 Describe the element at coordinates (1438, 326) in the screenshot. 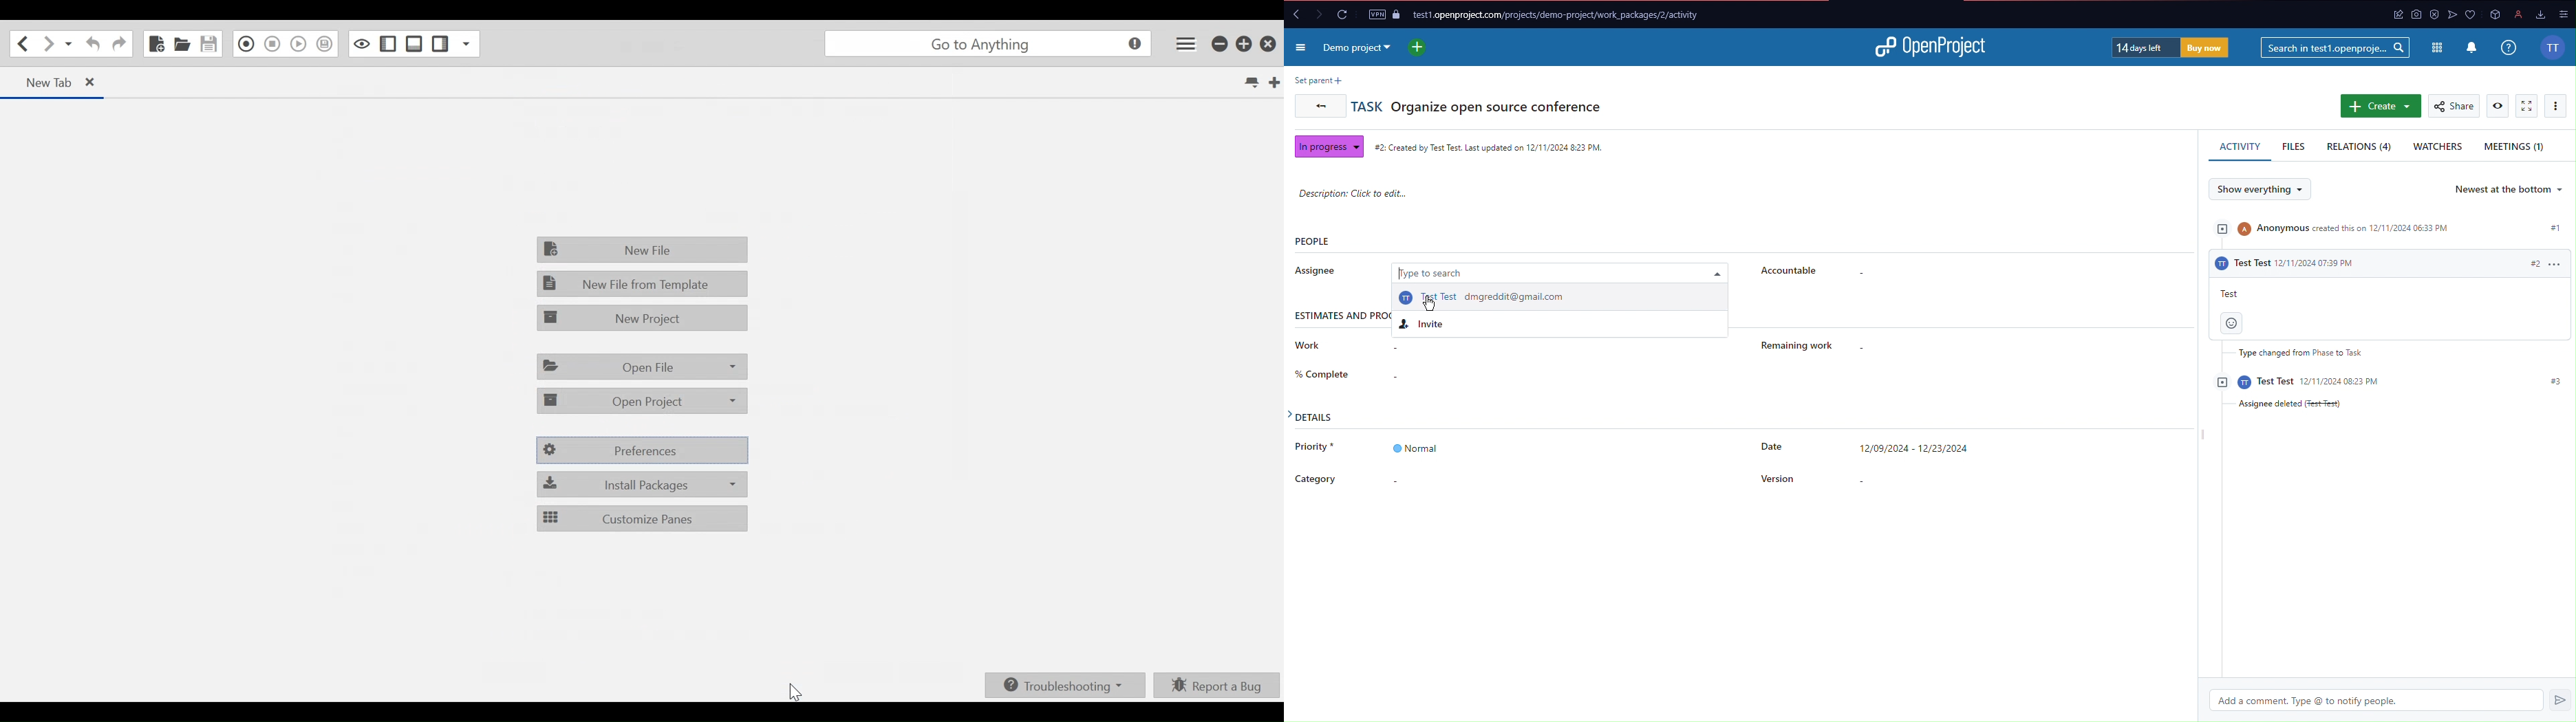

I see `Invite` at that location.